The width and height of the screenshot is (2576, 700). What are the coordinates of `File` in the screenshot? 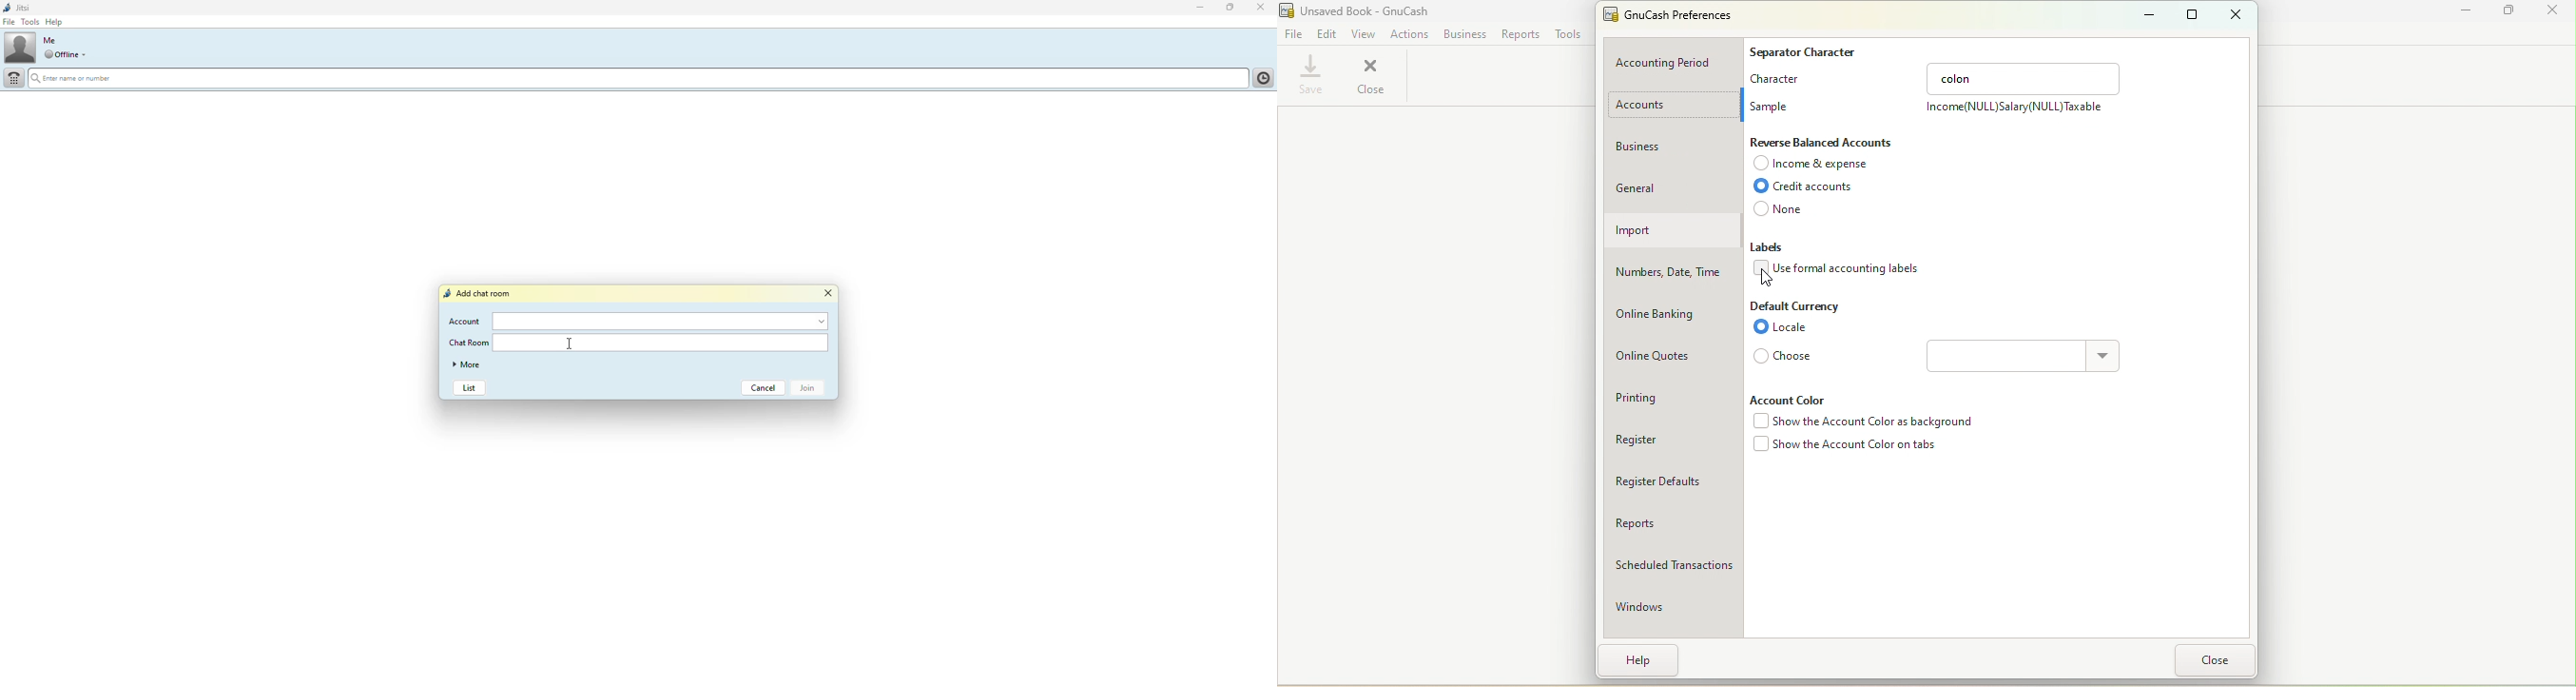 It's located at (1293, 32).